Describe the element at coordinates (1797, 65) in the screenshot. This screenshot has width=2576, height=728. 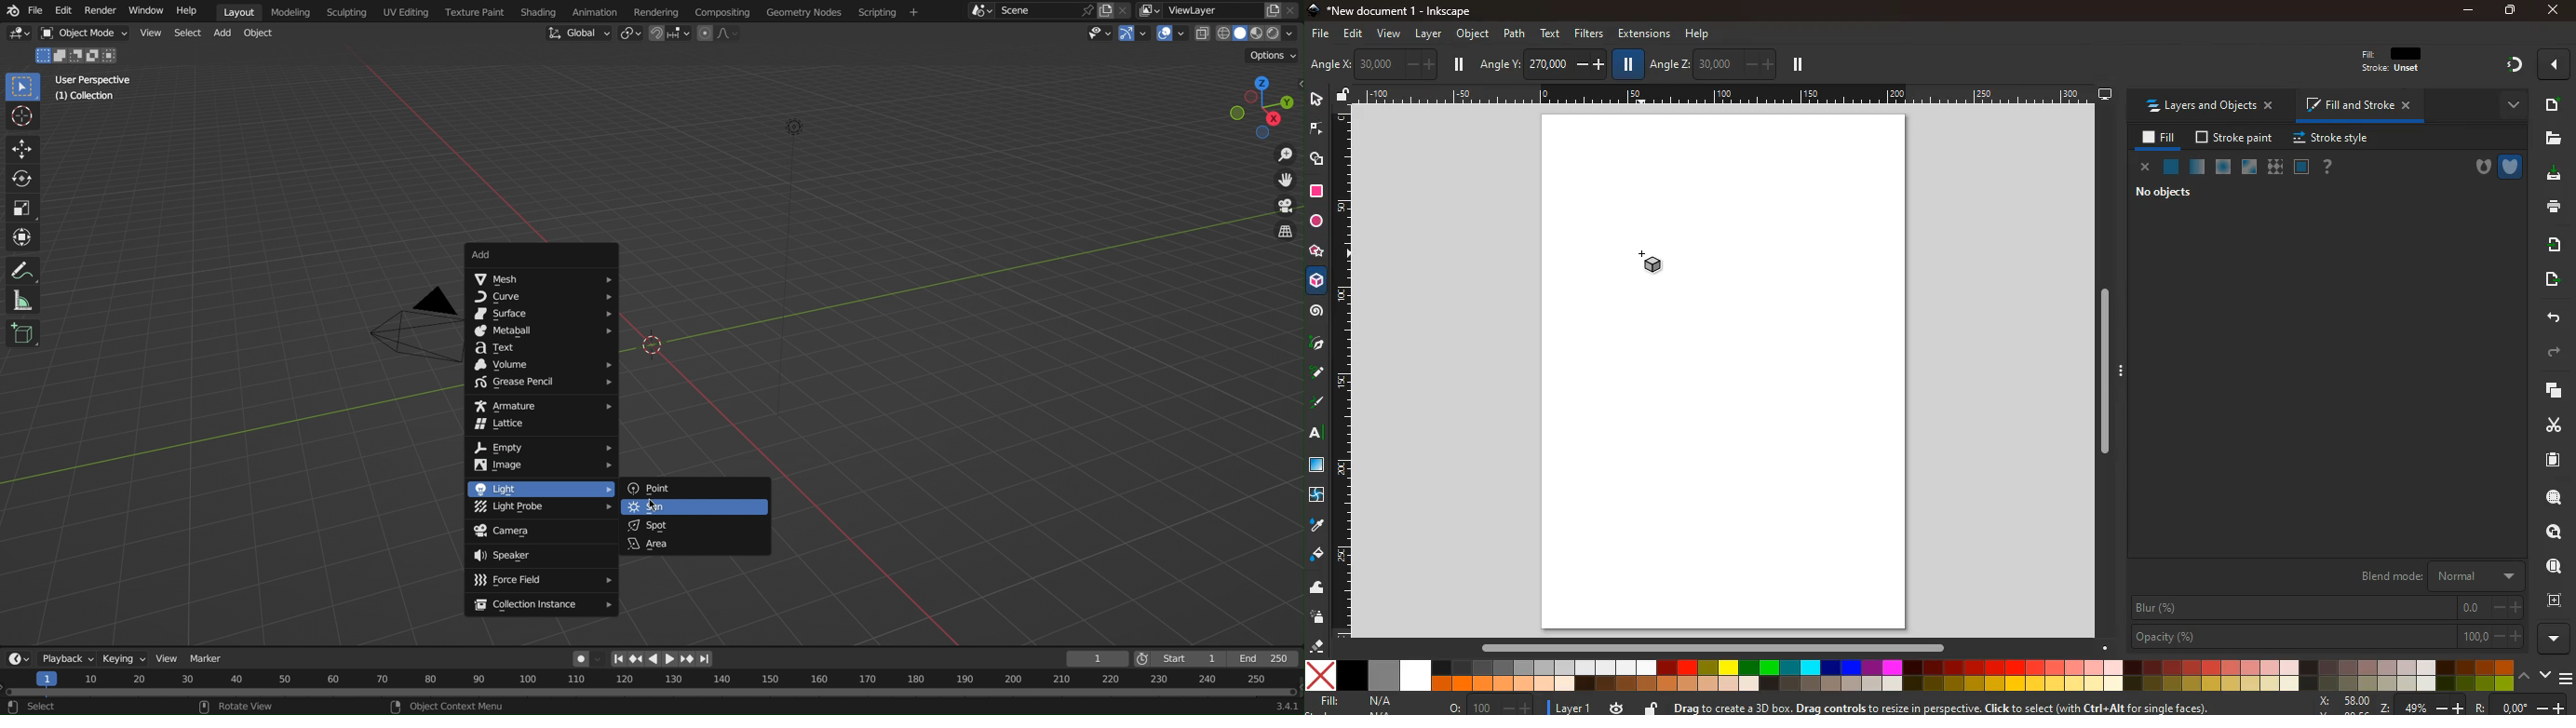
I see `pause` at that location.